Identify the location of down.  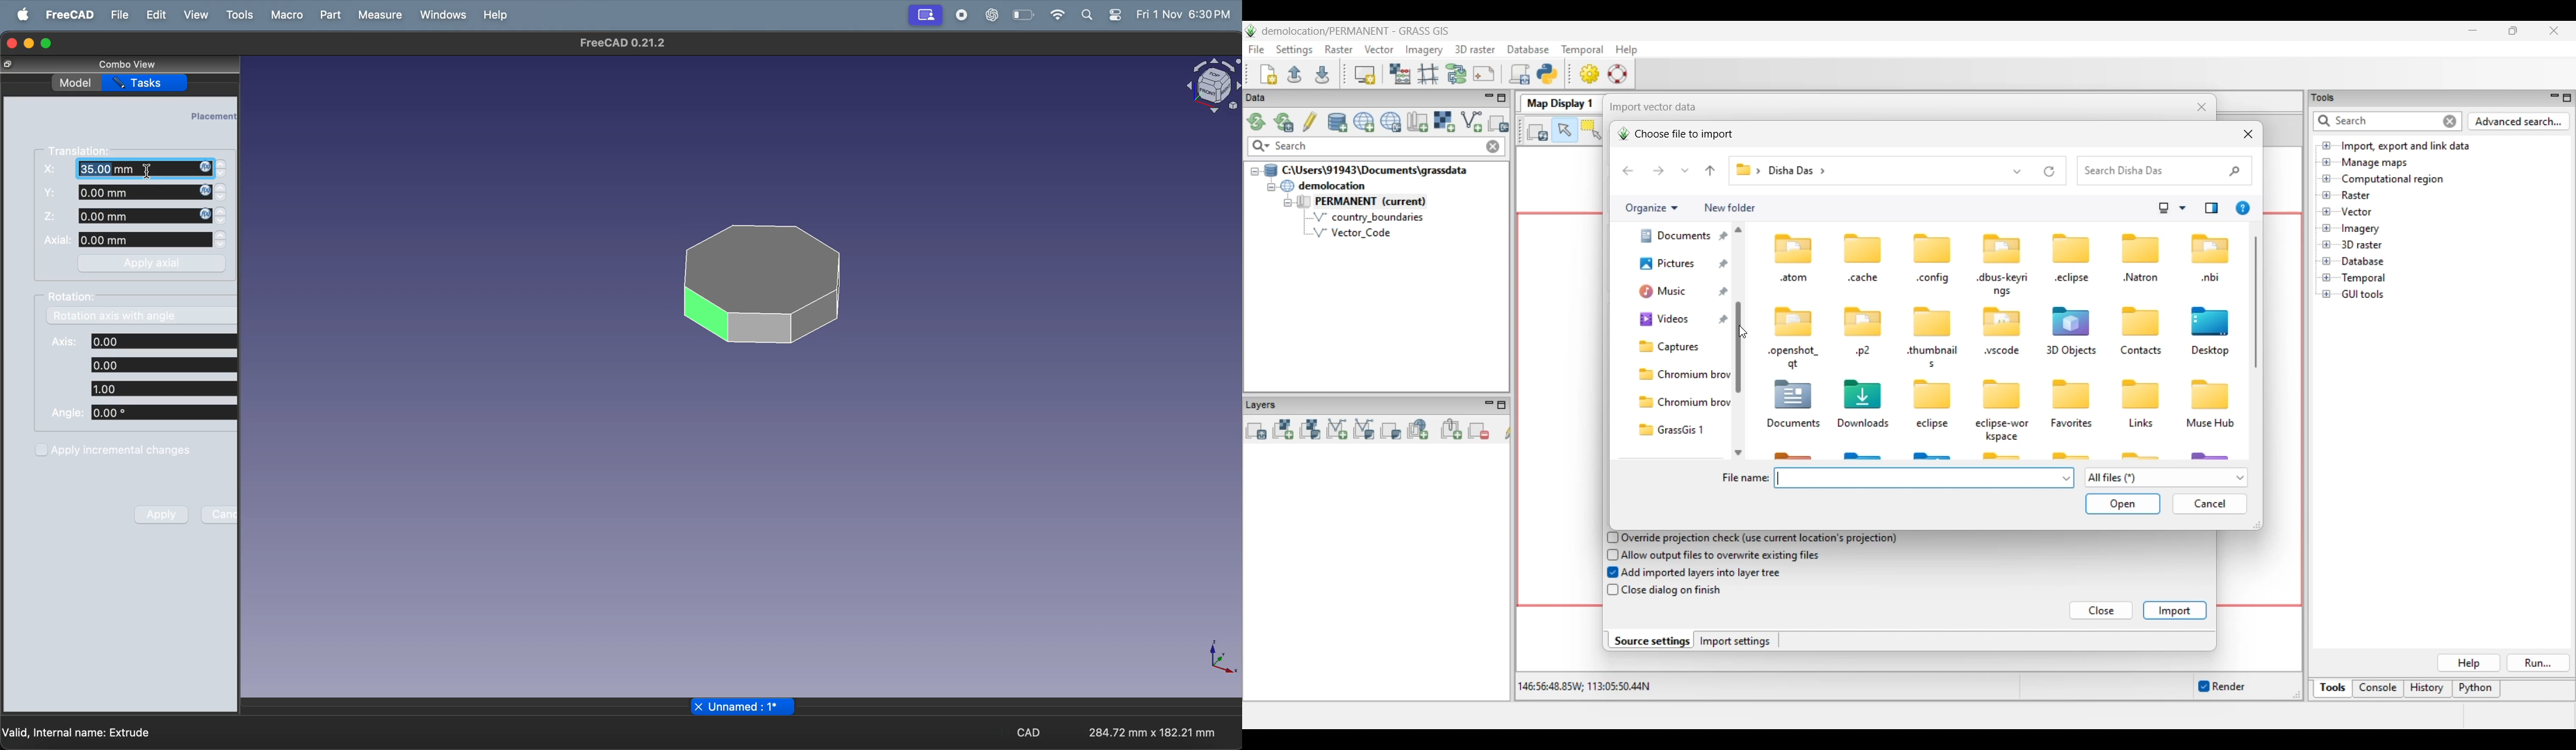
(221, 175).